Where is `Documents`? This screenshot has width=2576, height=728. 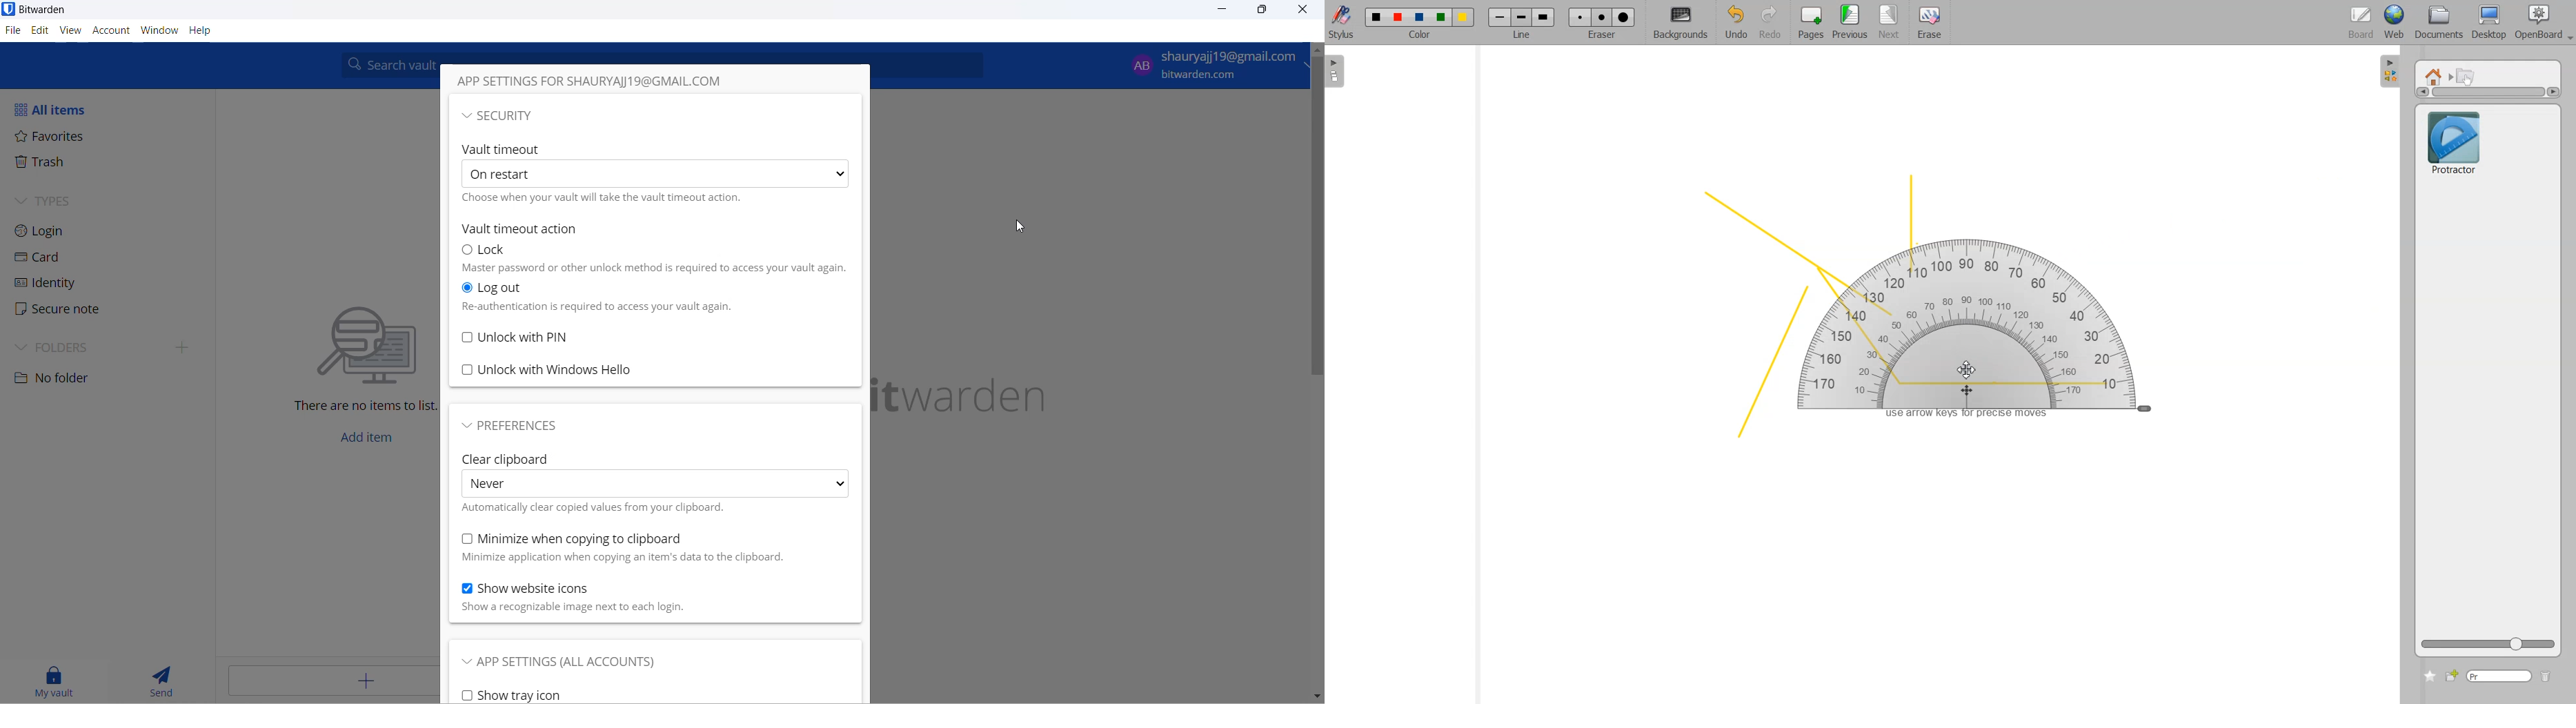
Documents is located at coordinates (2438, 24).